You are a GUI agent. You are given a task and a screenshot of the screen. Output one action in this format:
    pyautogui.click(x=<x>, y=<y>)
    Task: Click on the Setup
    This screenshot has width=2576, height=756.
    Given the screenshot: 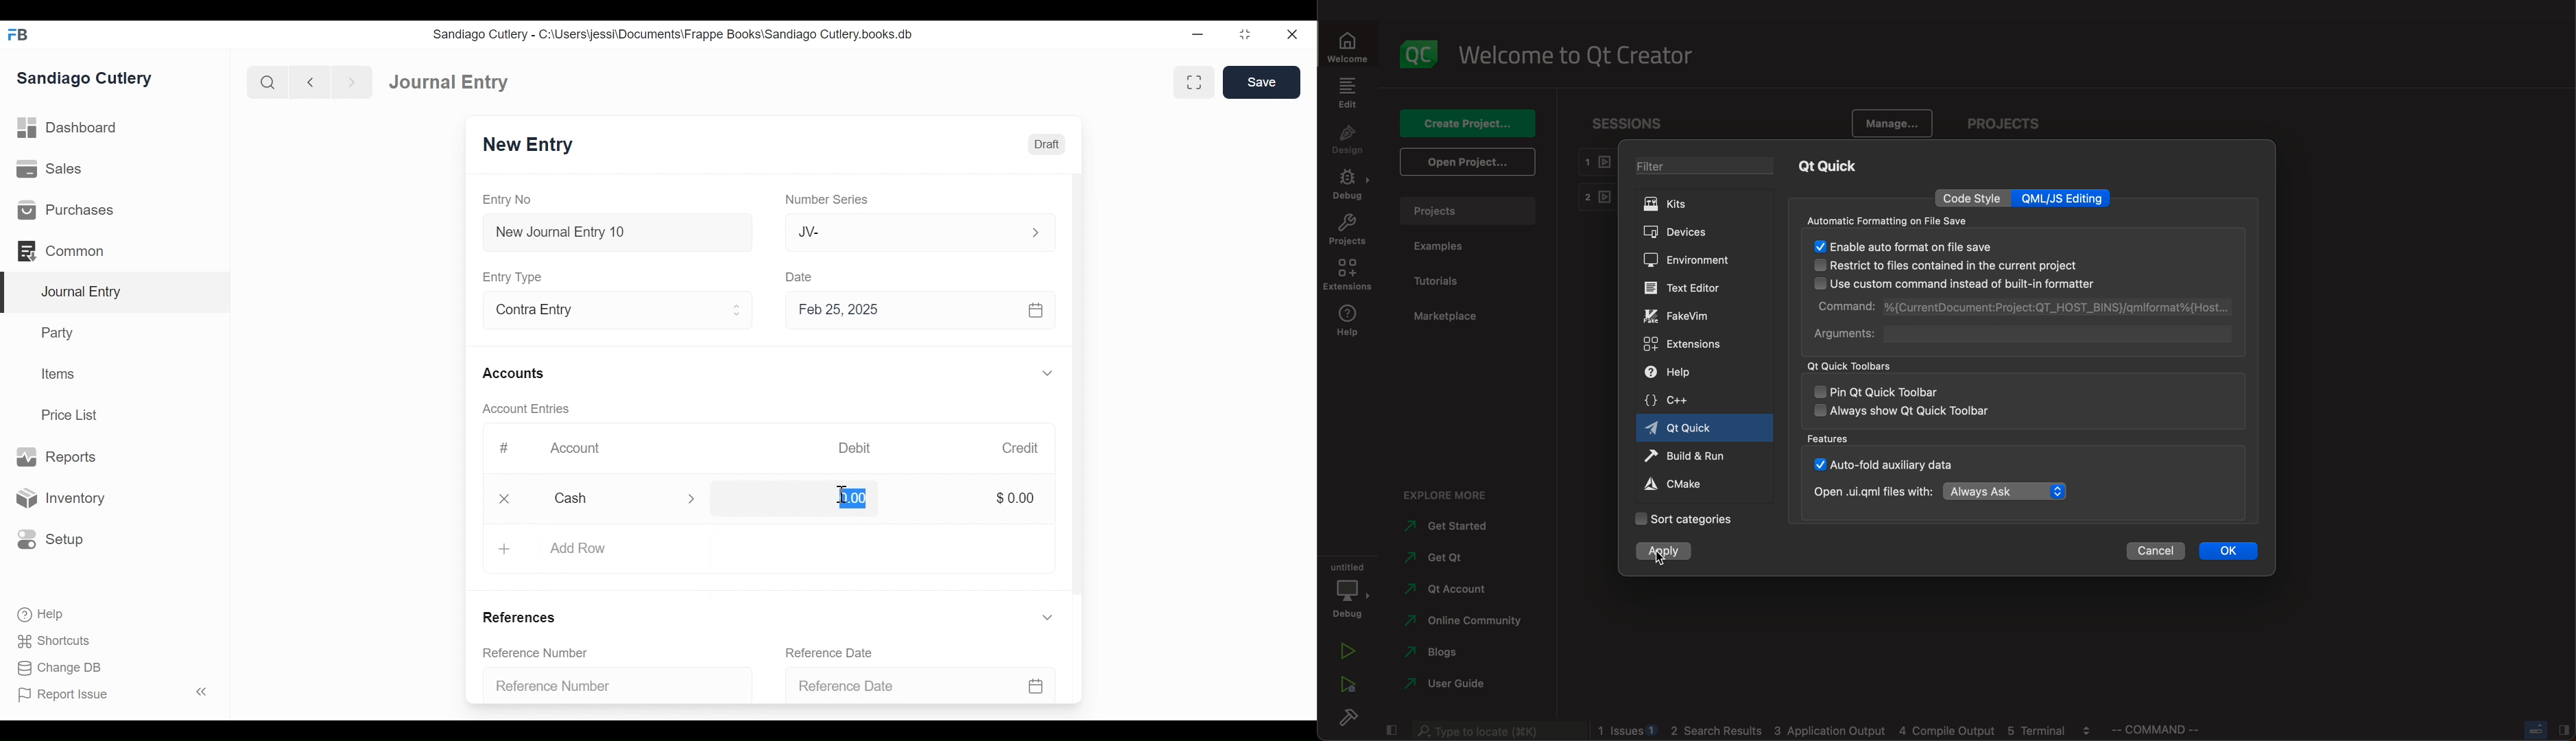 What is the action you would take?
    pyautogui.click(x=51, y=538)
    